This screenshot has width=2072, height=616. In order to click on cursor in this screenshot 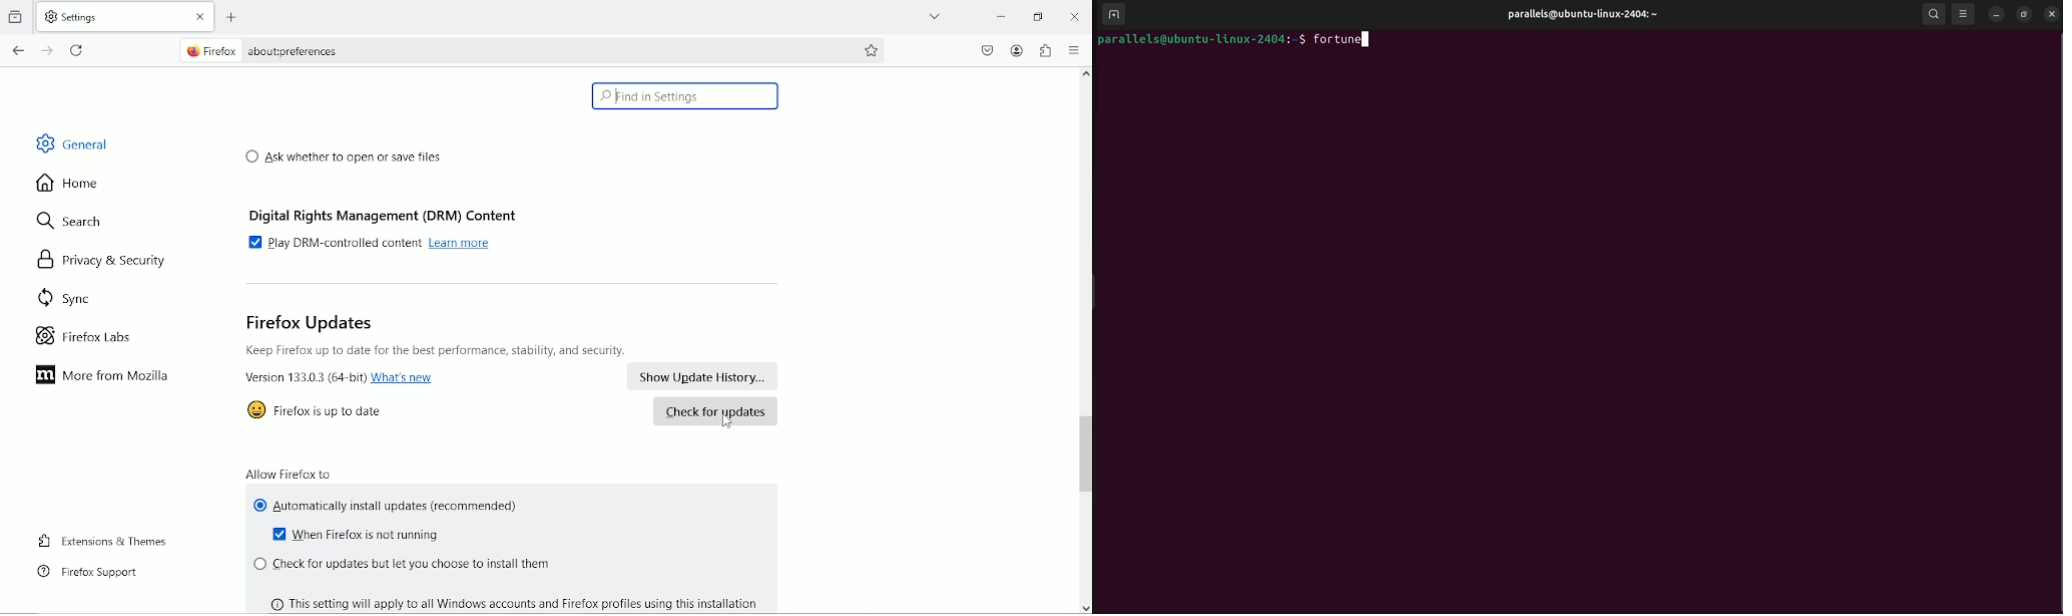, I will do `click(728, 425)`.